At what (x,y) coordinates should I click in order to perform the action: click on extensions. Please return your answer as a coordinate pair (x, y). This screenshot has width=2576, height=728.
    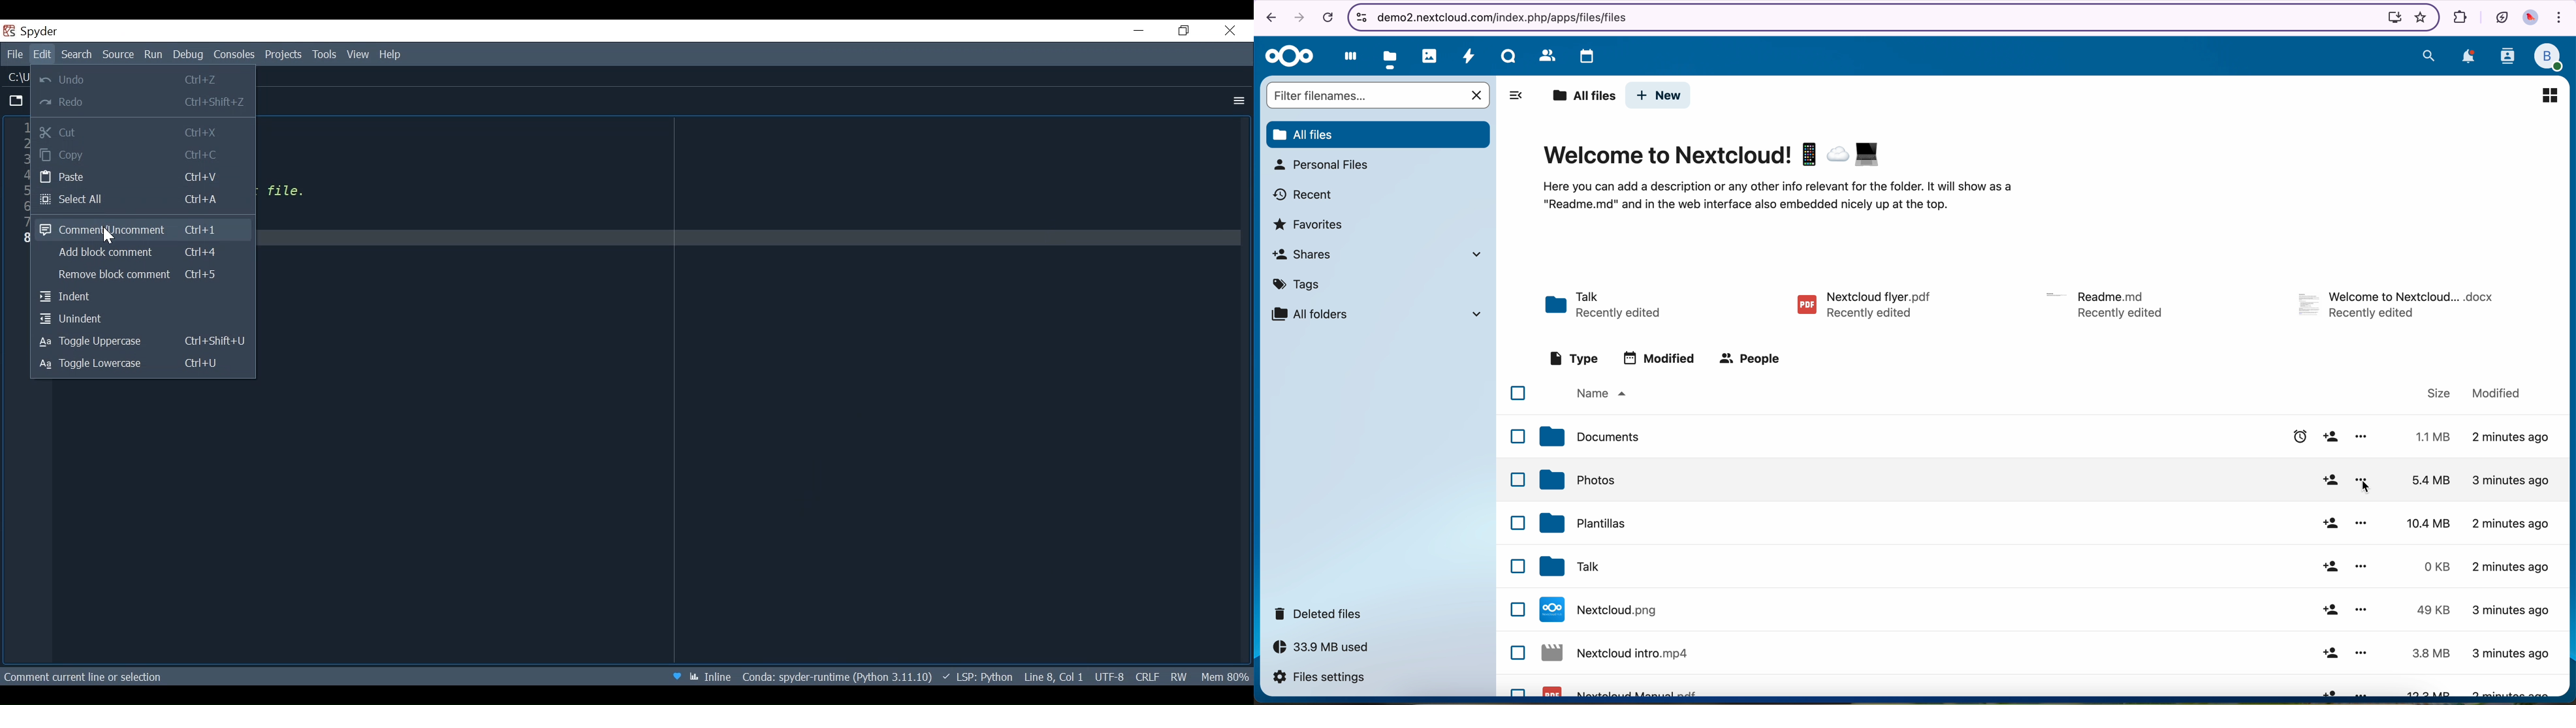
    Looking at the image, I should click on (2458, 16).